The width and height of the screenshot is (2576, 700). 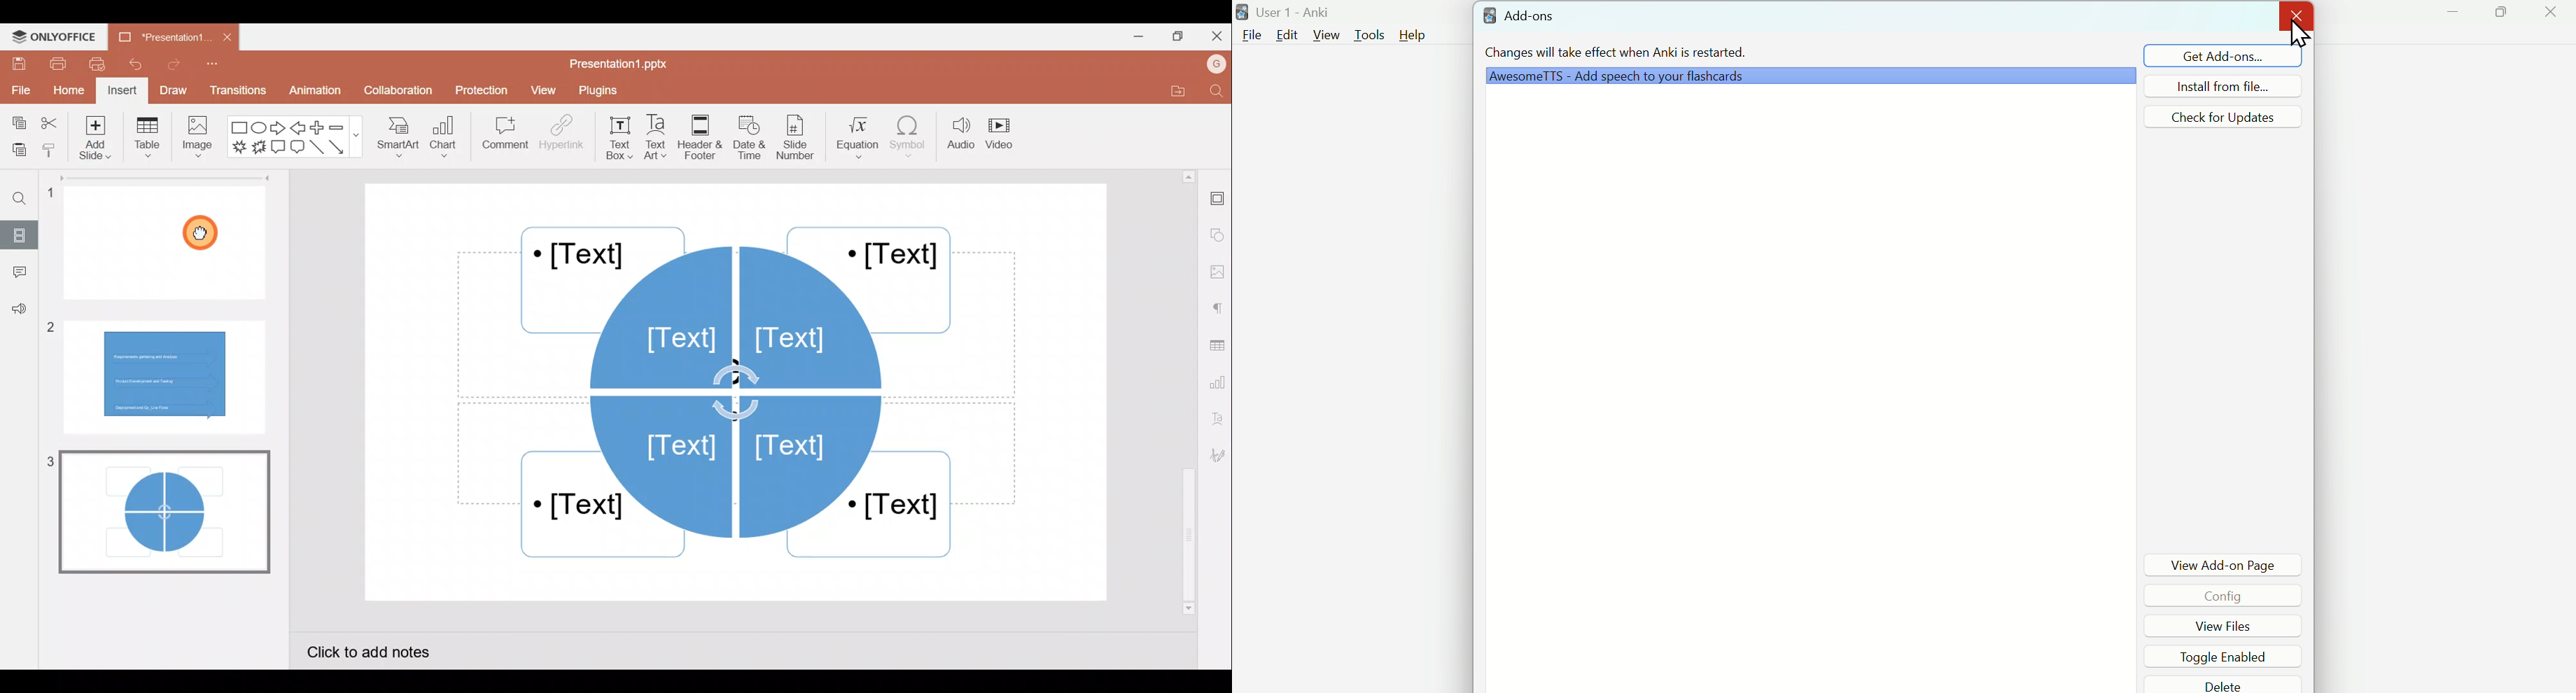 What do you see at coordinates (1219, 309) in the screenshot?
I see `Paragraph settings` at bounding box center [1219, 309].